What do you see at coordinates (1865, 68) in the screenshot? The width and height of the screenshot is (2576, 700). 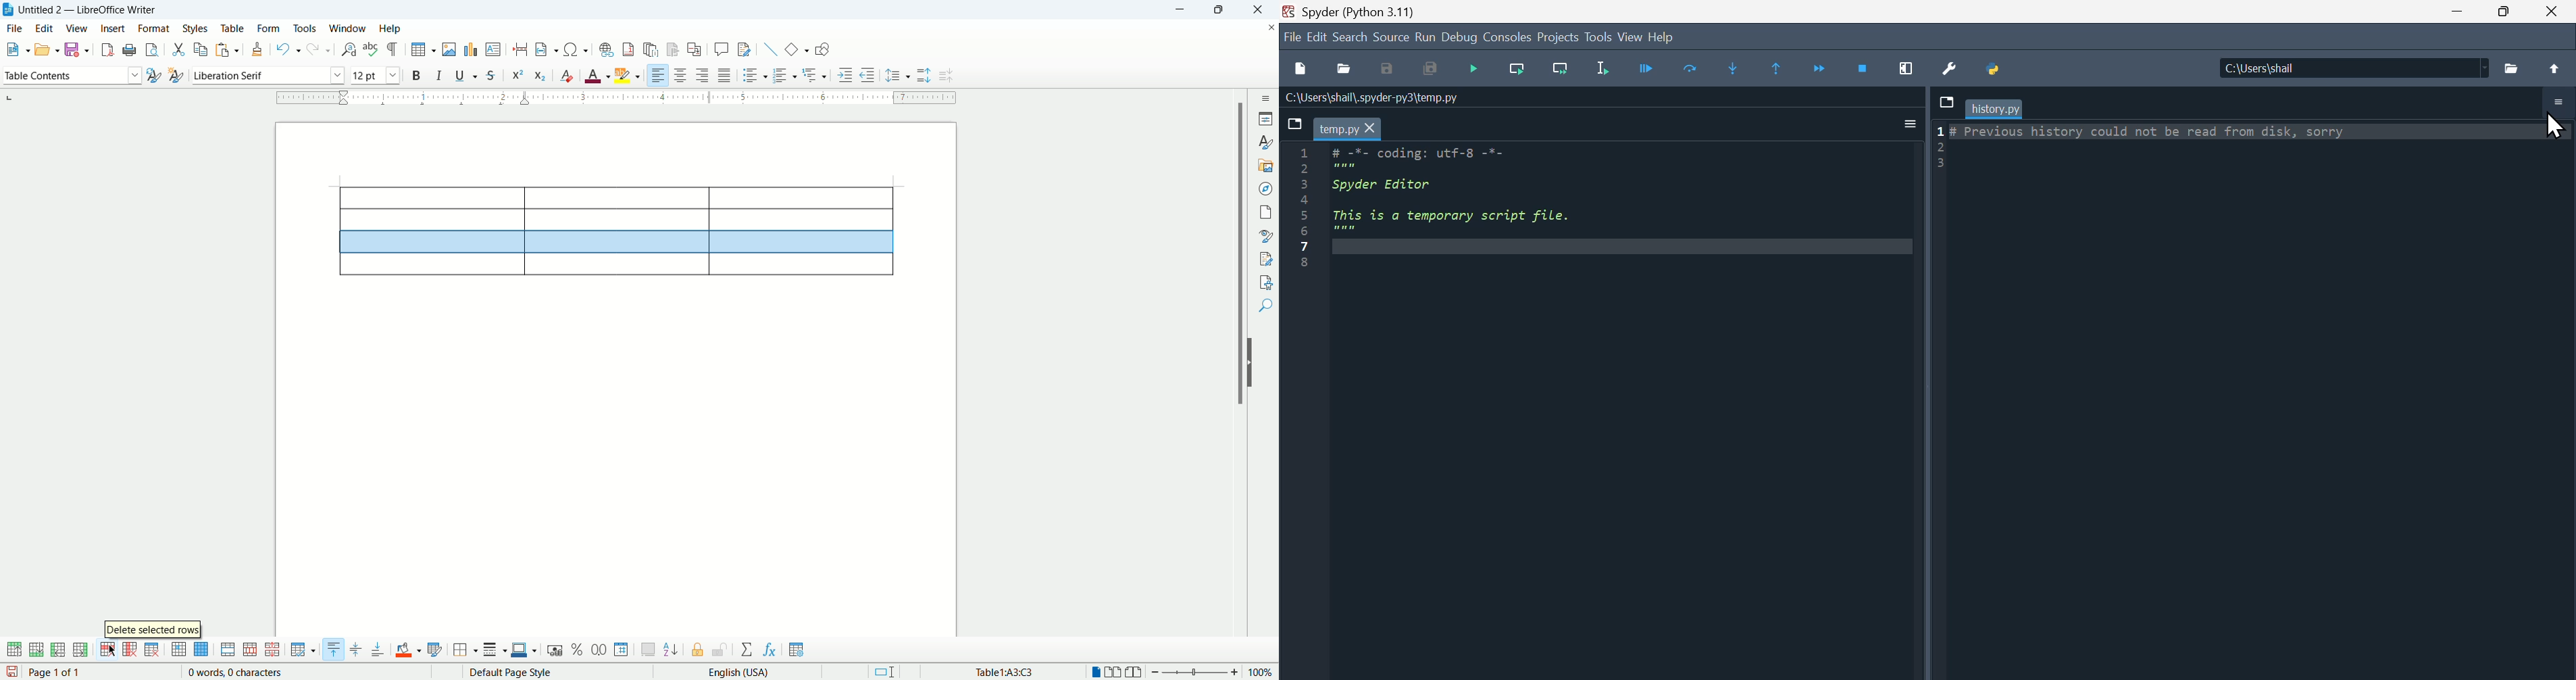 I see `Stop Debugging` at bounding box center [1865, 68].